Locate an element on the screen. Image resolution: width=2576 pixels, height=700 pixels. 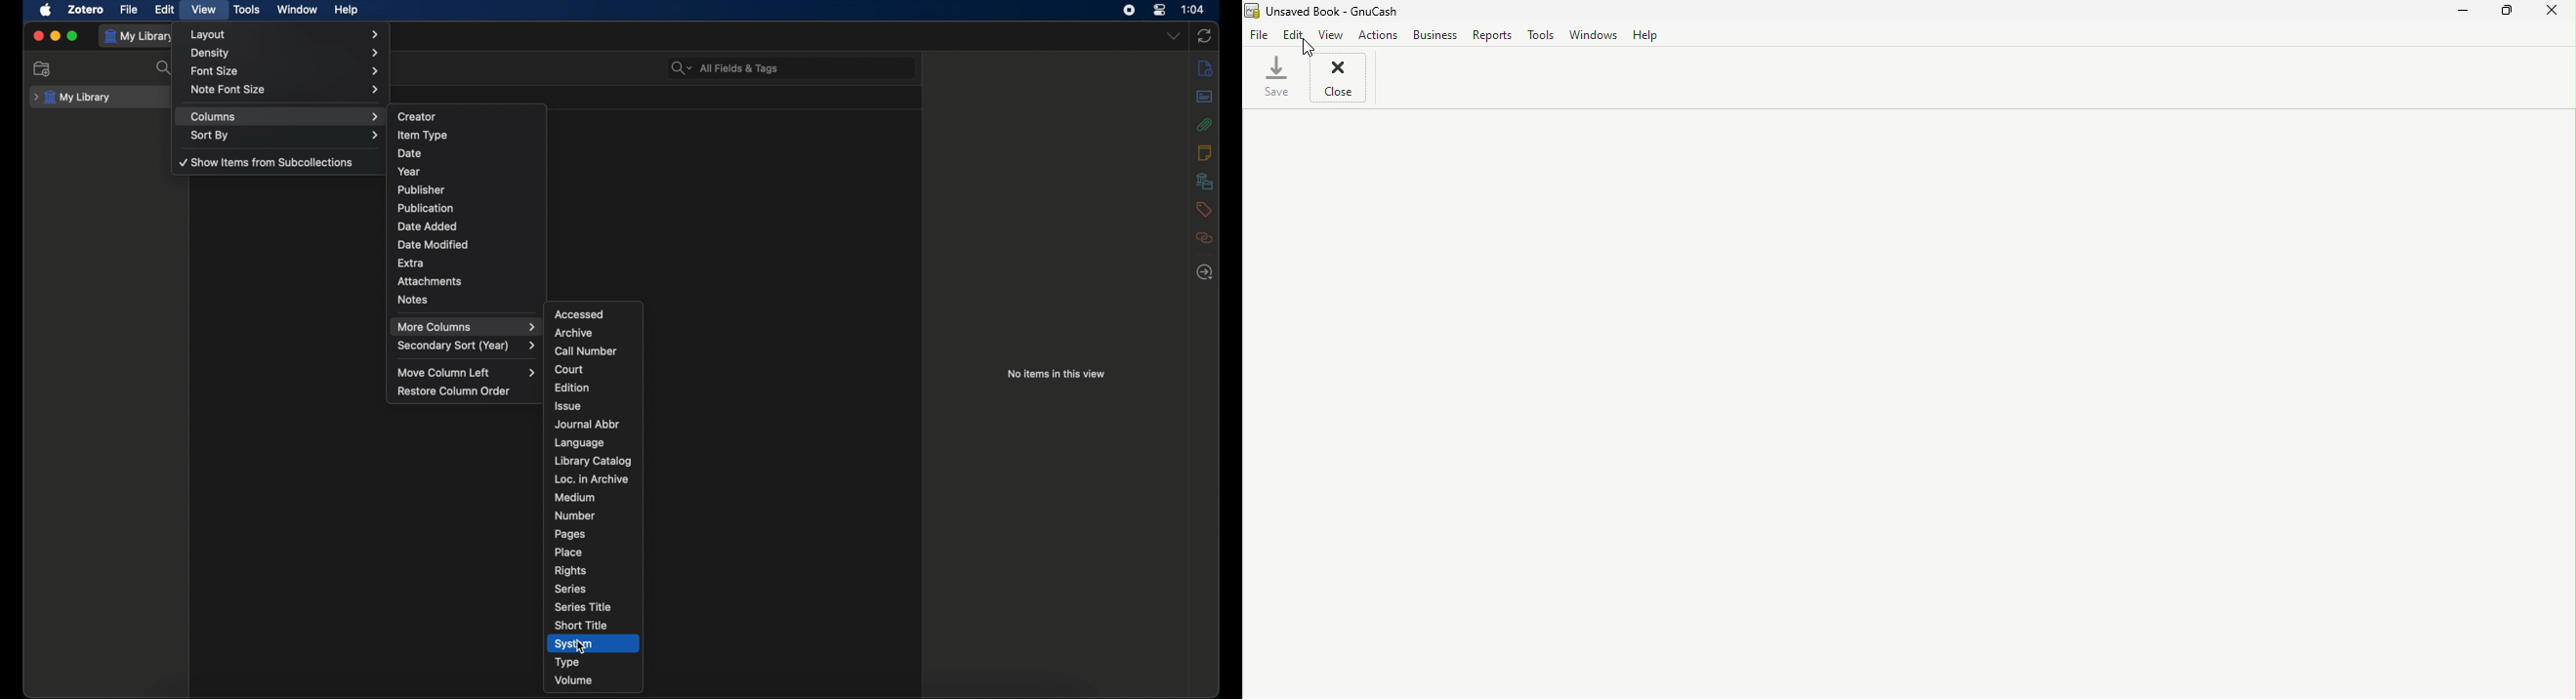
creator is located at coordinates (417, 117).